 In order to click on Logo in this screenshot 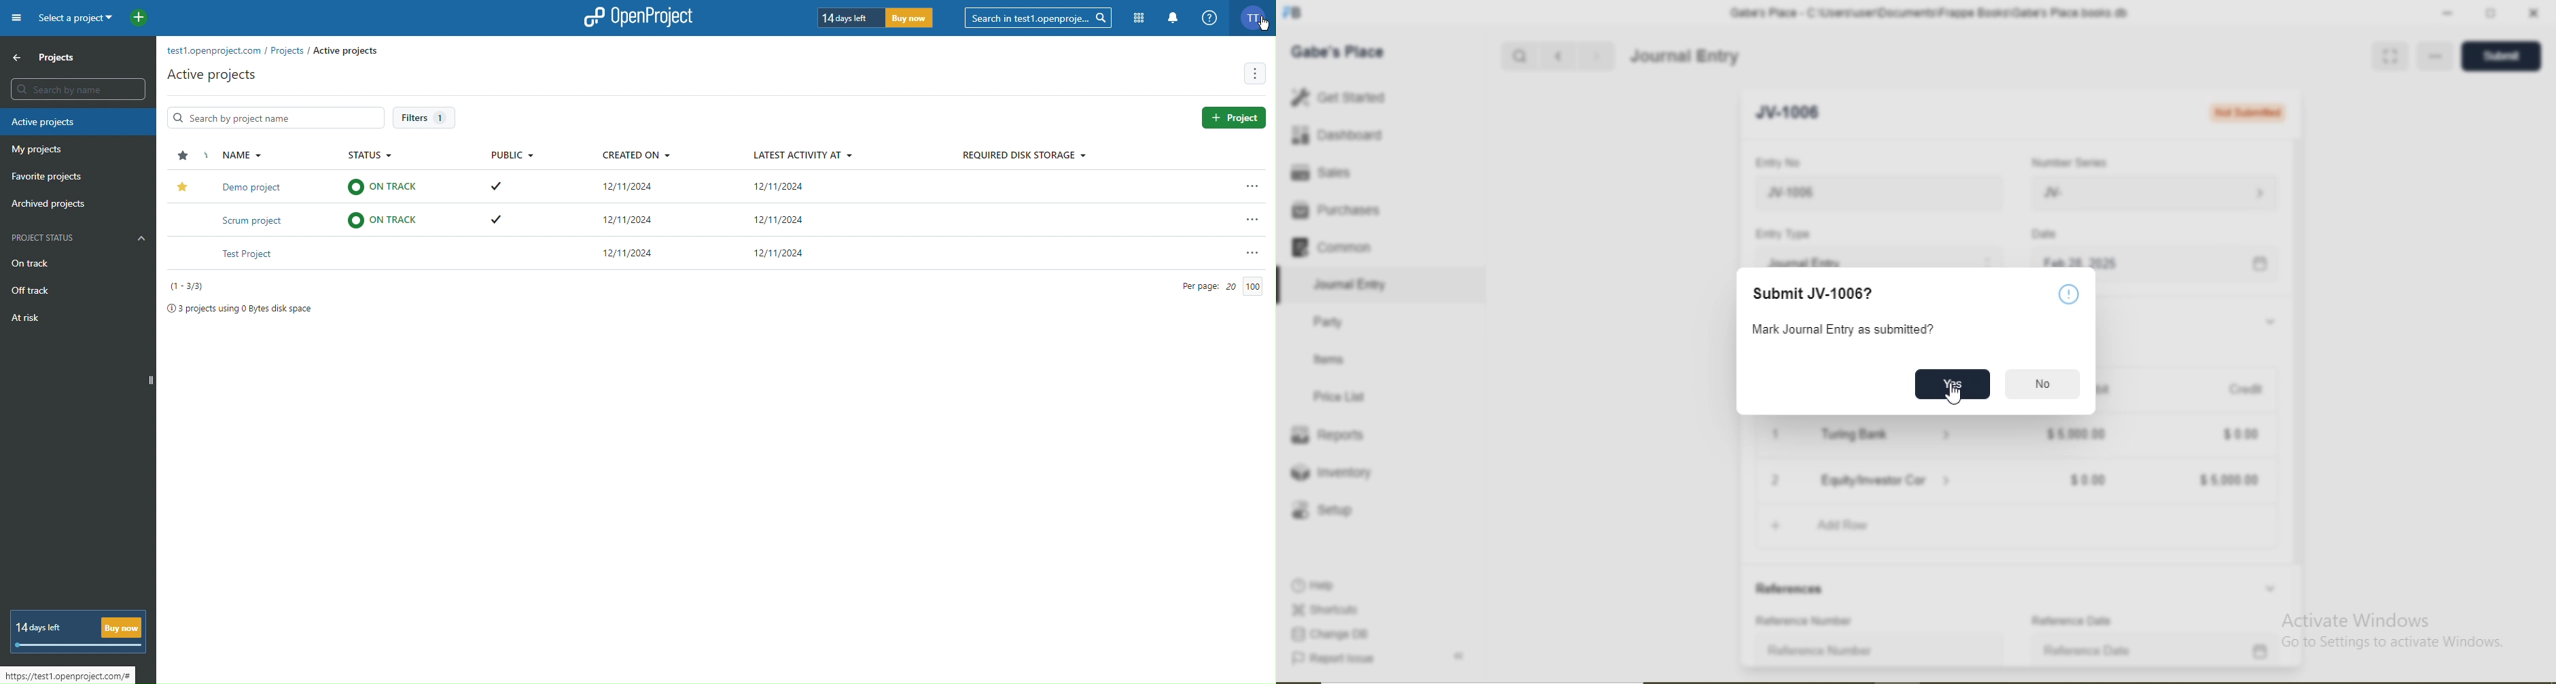, I will do `click(1293, 13)`.